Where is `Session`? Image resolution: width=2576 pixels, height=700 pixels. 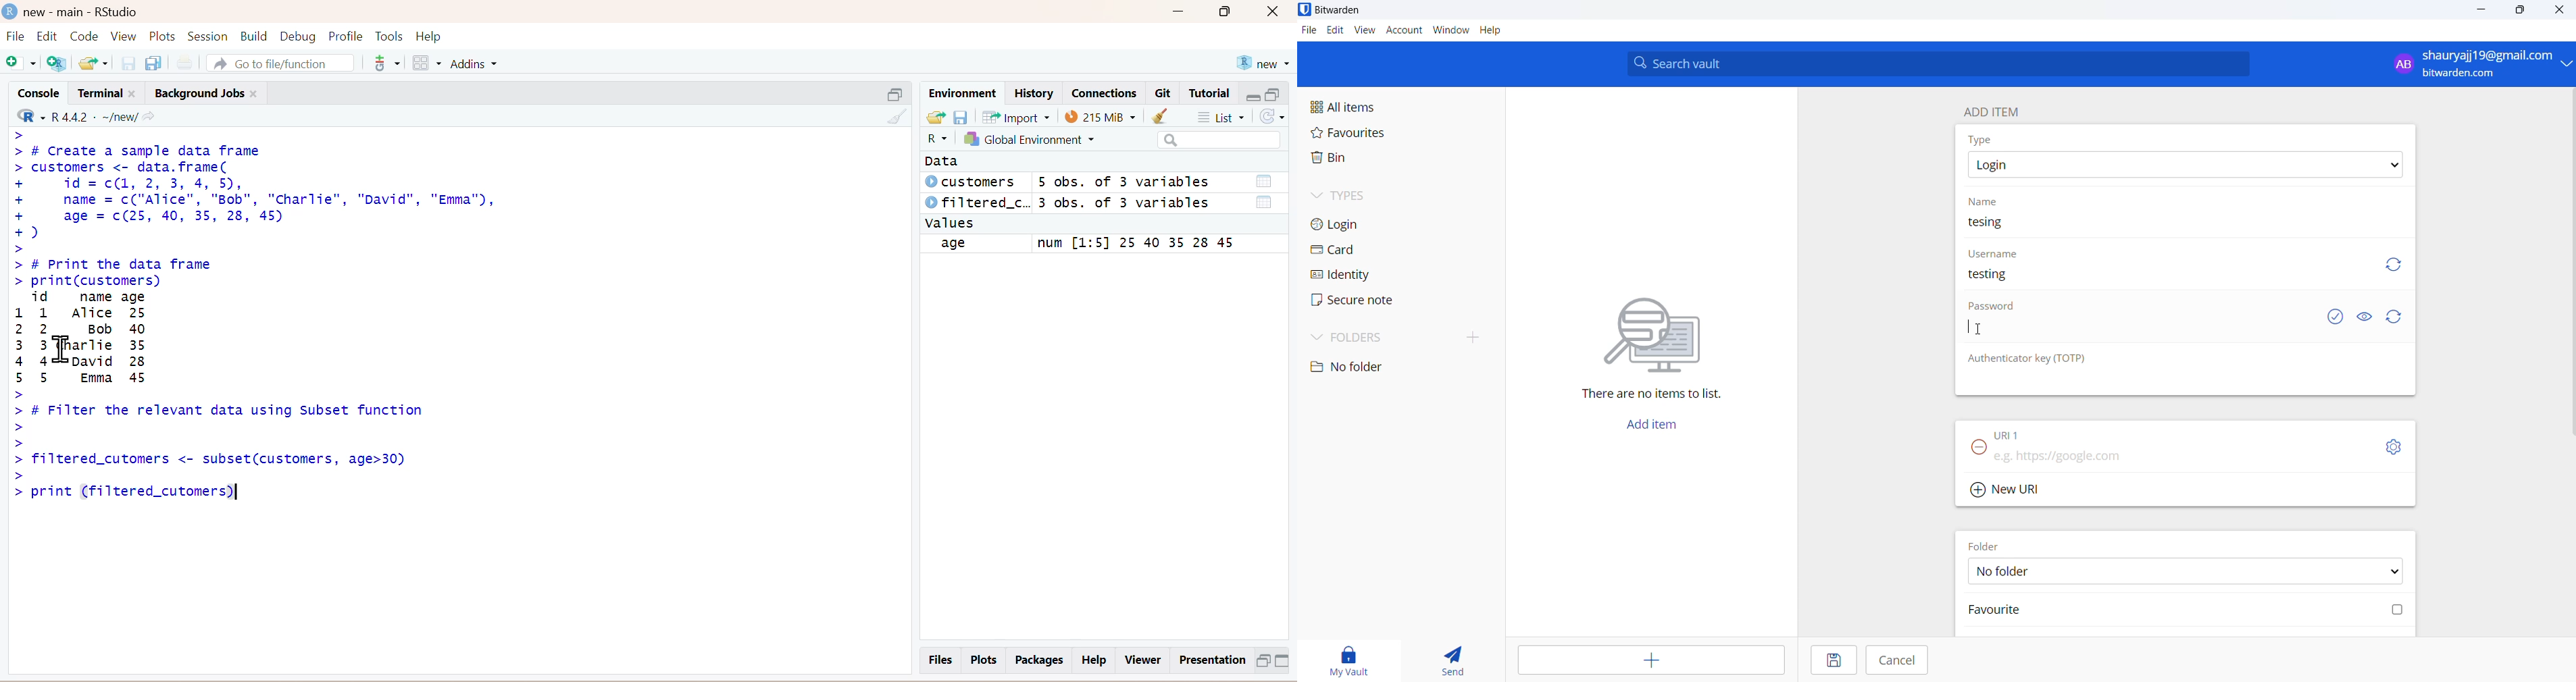 Session is located at coordinates (207, 34).